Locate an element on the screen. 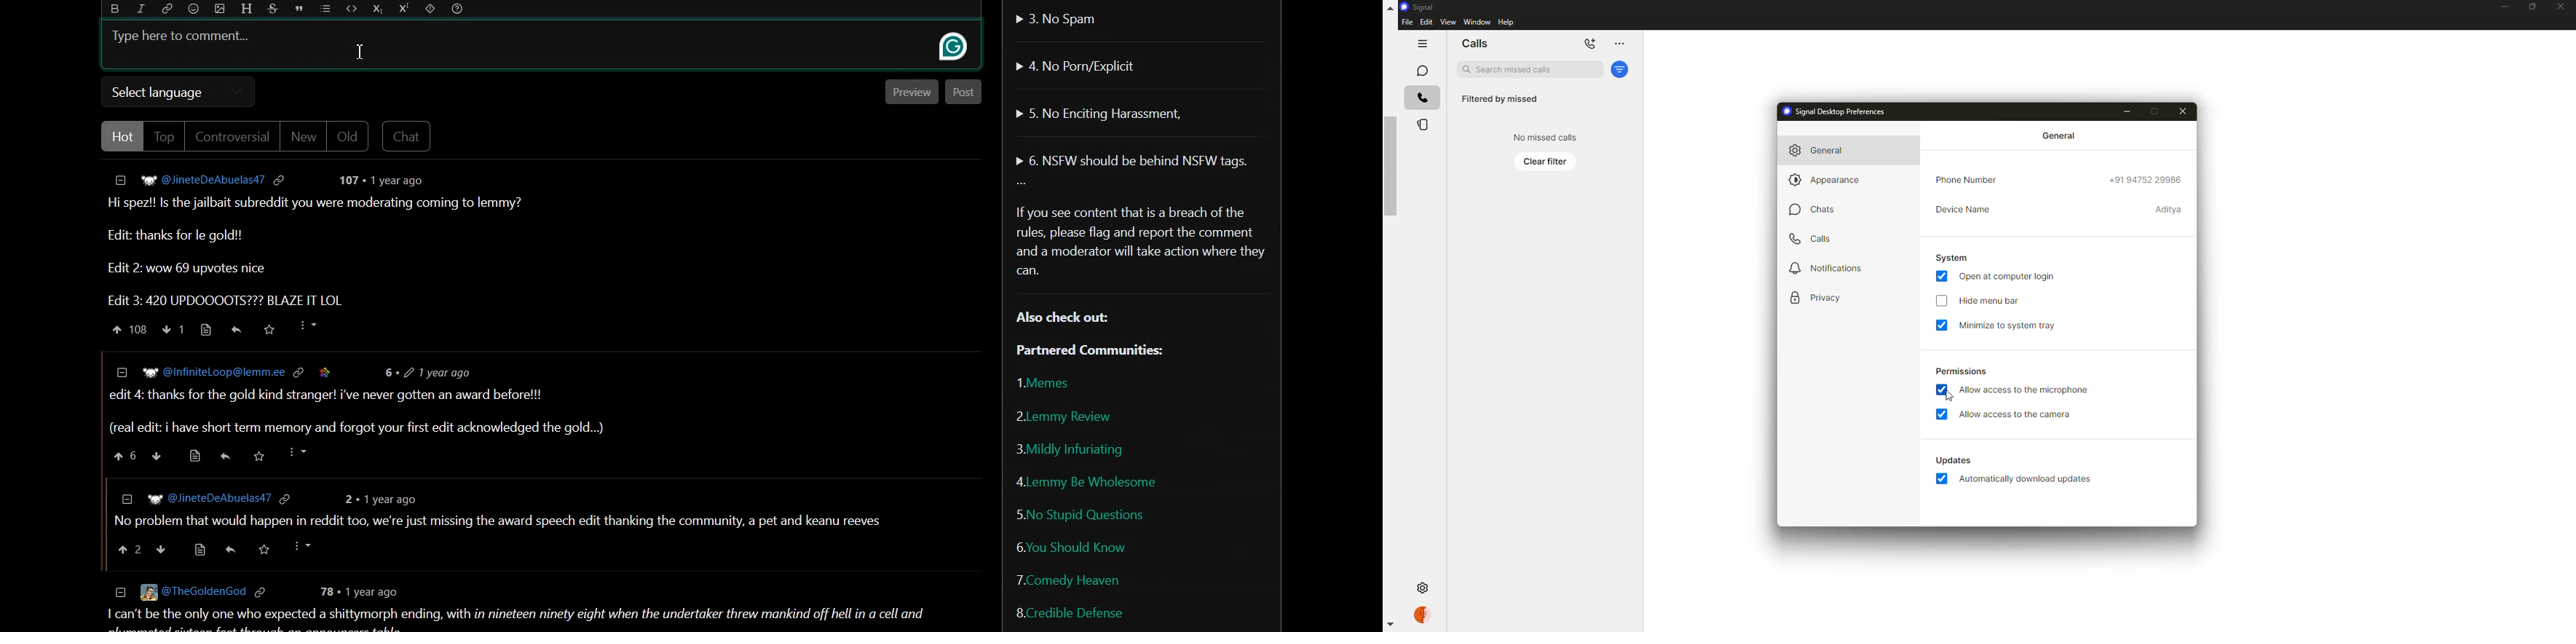 The height and width of the screenshot is (644, 2576). 1 can't be the only one who expected a shittymorph ending, with in nineteen ninety eight when the undertaker threw mankind off hell in a cell and is located at coordinates (510, 614).